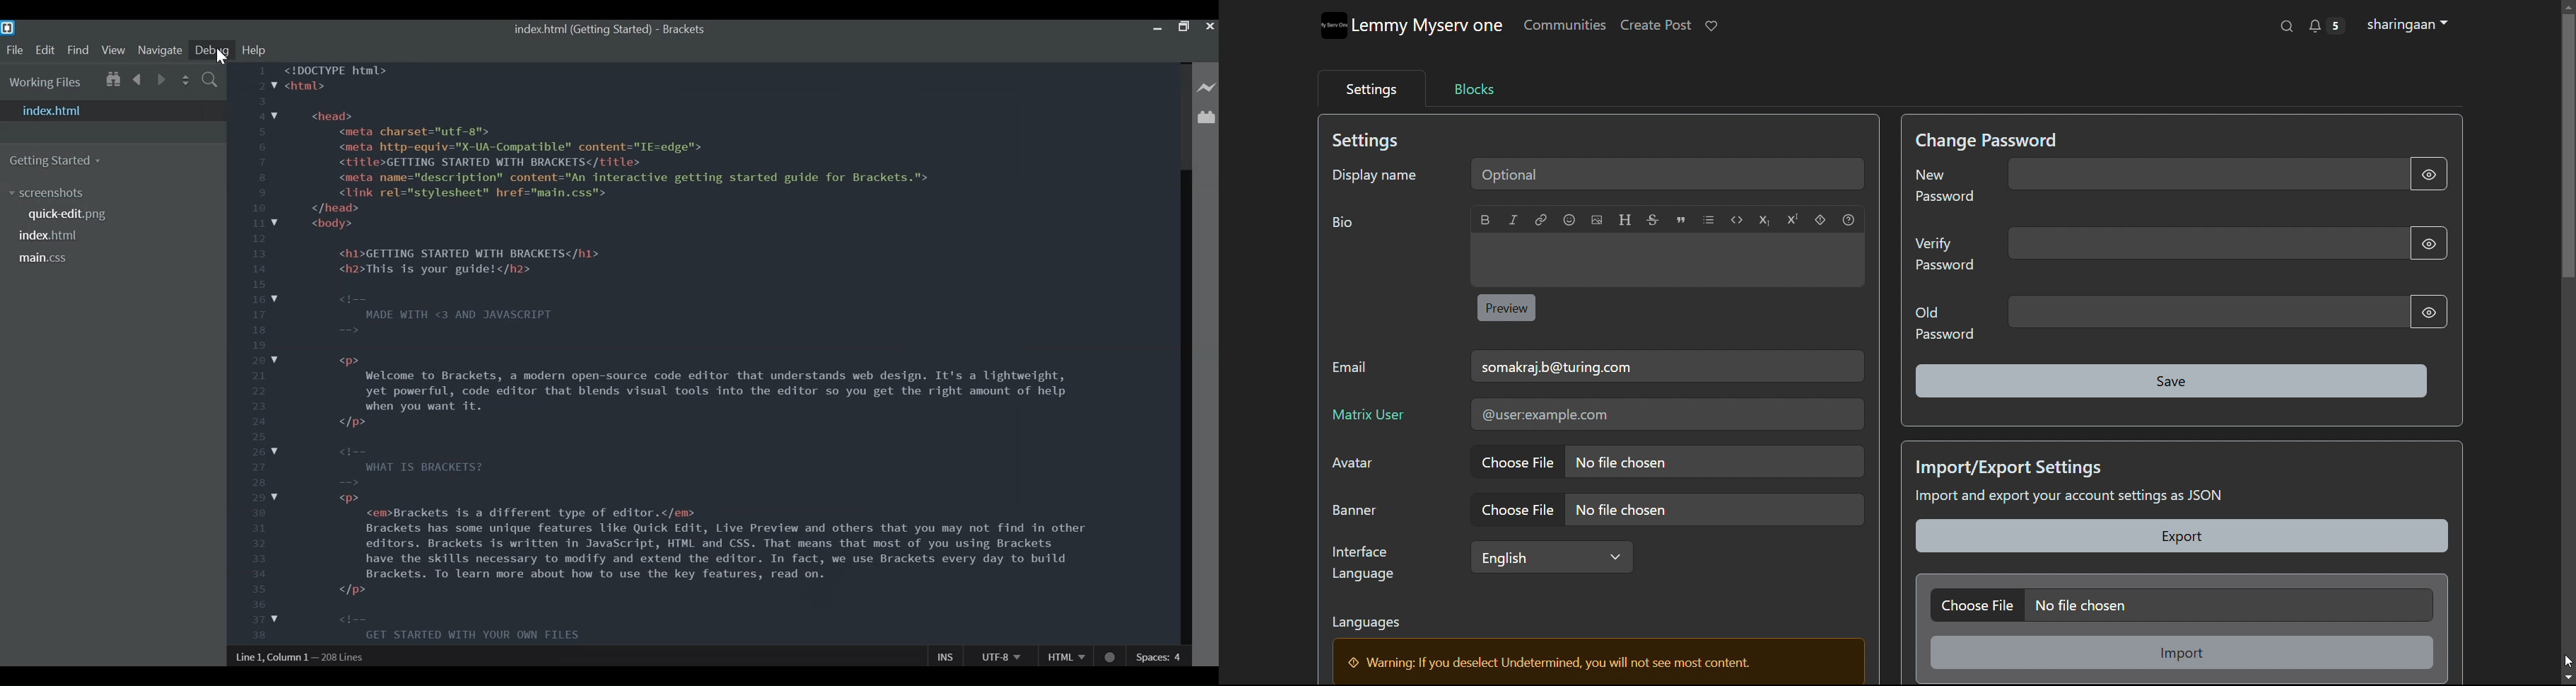 Image resolution: width=2576 pixels, height=700 pixels. Describe the element at coordinates (1712, 26) in the screenshot. I see `donate to lemmy` at that location.